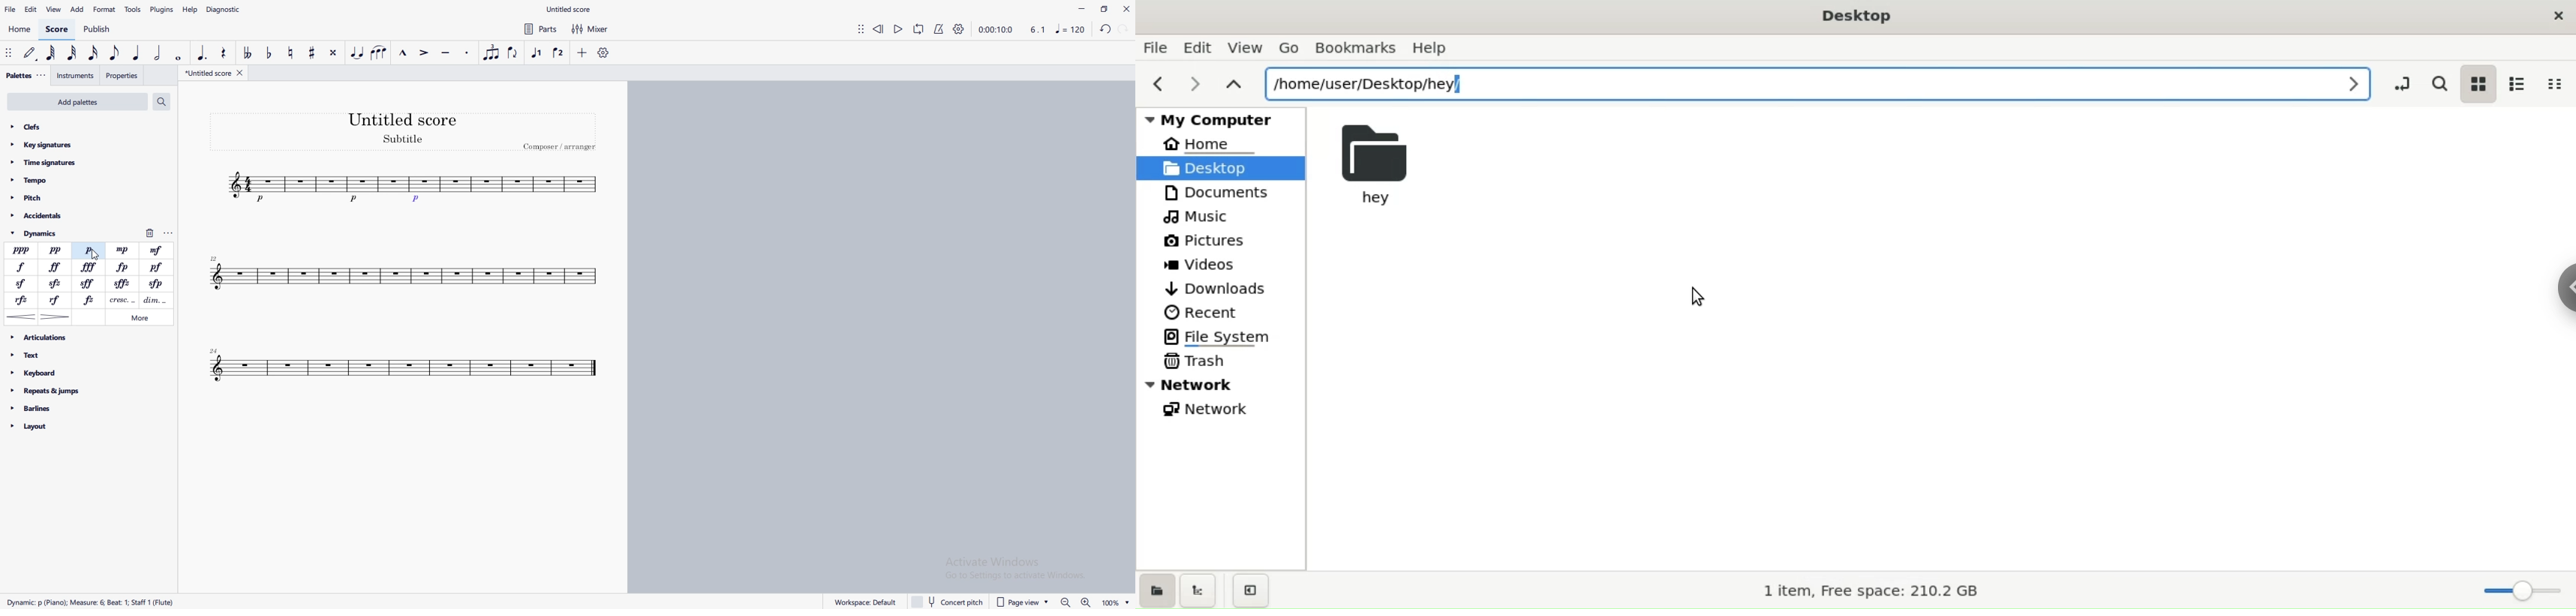 This screenshot has height=616, width=2576. I want to click on slur, so click(378, 53).